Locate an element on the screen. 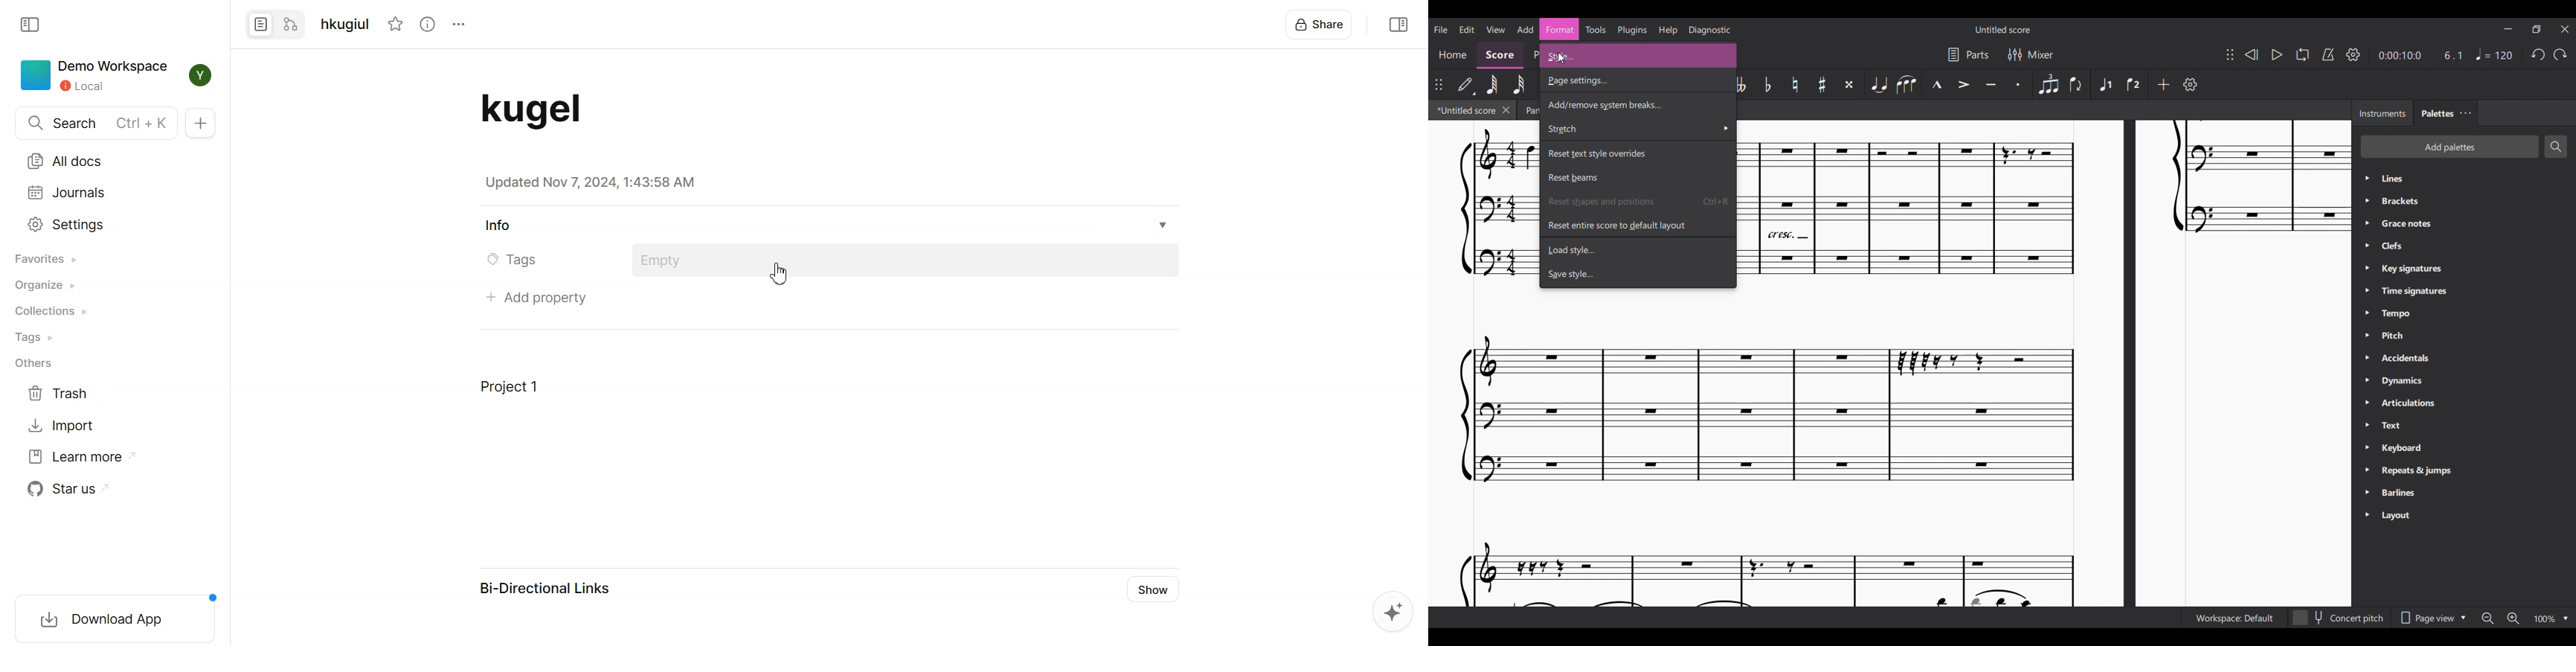 The width and height of the screenshot is (2576, 672). 64th note is located at coordinates (1492, 86).